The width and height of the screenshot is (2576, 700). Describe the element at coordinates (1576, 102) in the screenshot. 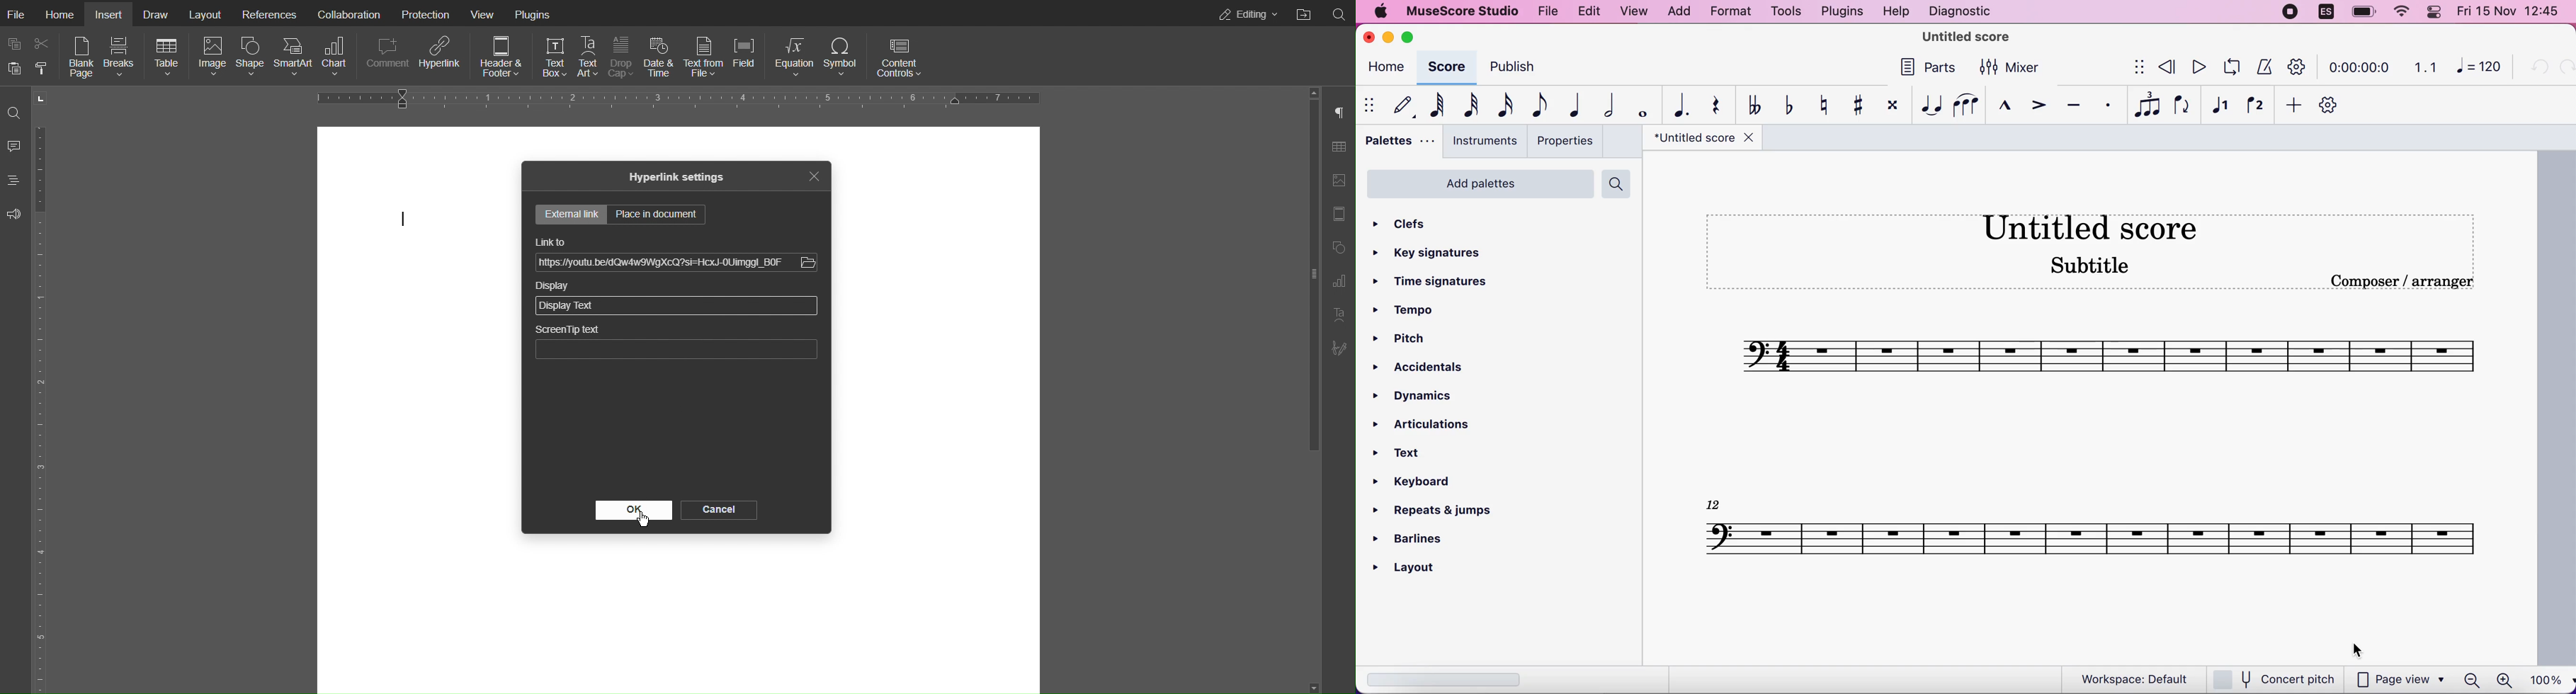

I see `quarter note` at that location.